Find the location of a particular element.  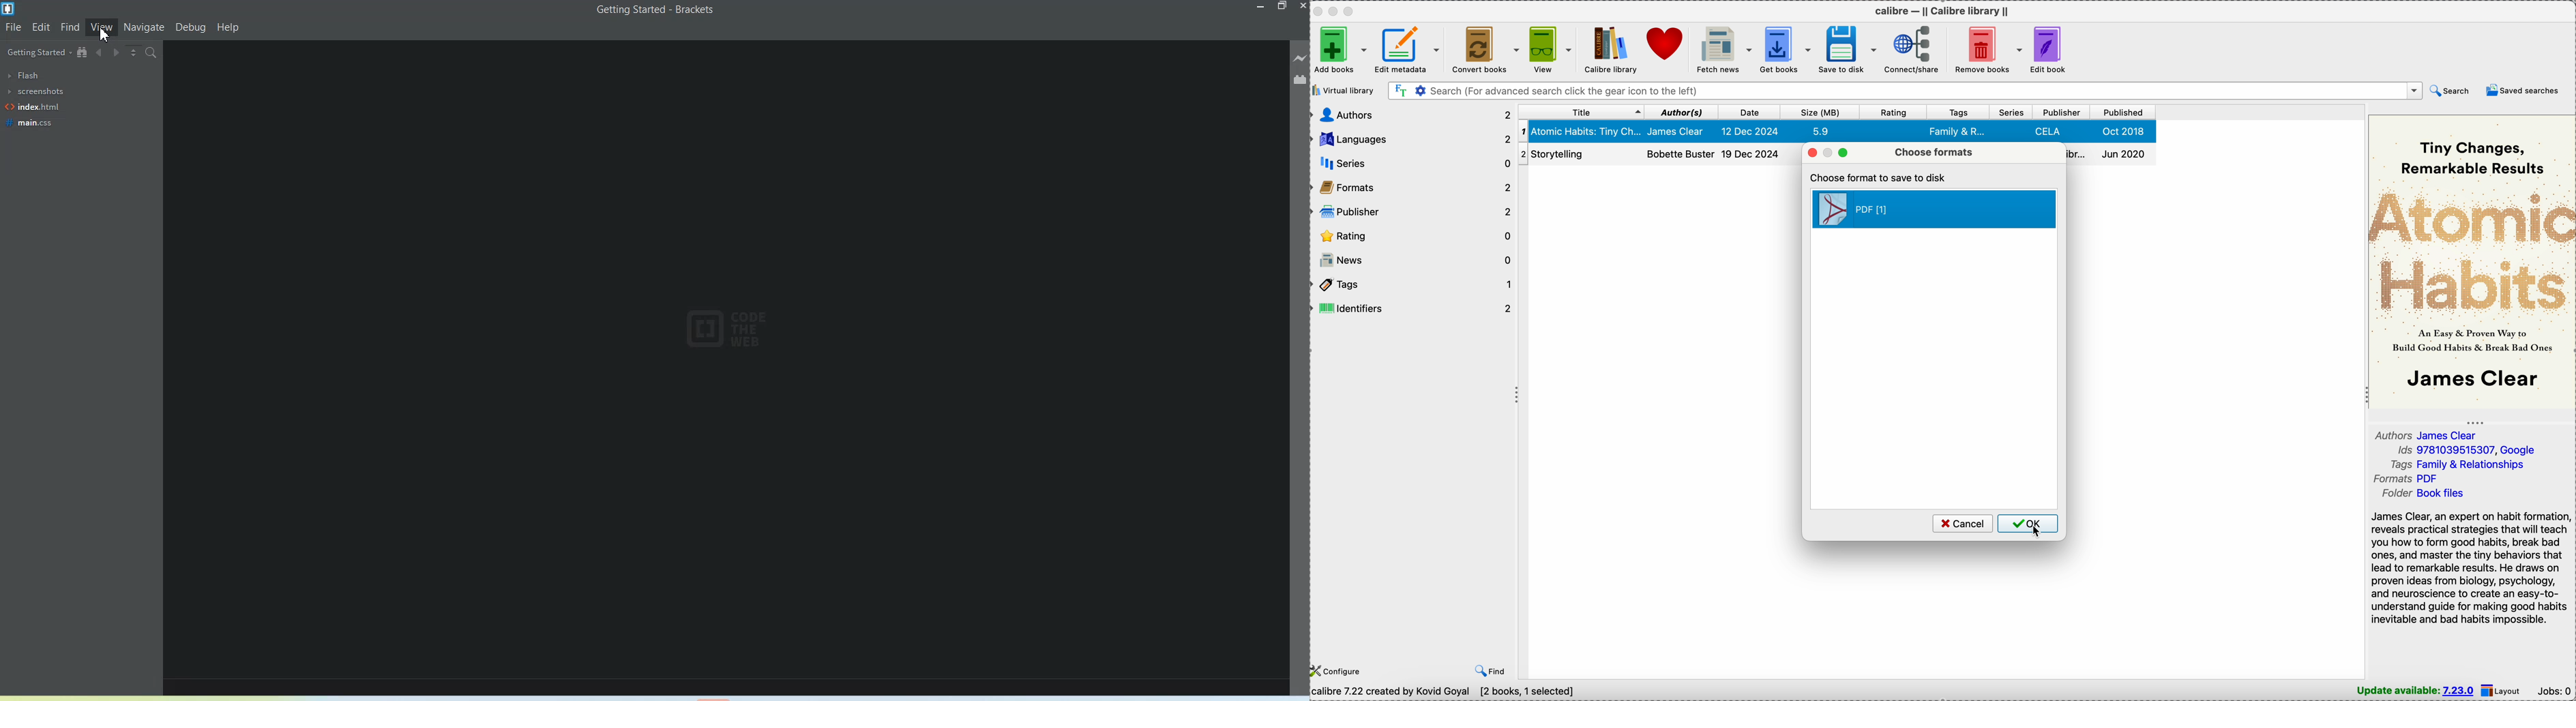

Code the Web is located at coordinates (730, 329).